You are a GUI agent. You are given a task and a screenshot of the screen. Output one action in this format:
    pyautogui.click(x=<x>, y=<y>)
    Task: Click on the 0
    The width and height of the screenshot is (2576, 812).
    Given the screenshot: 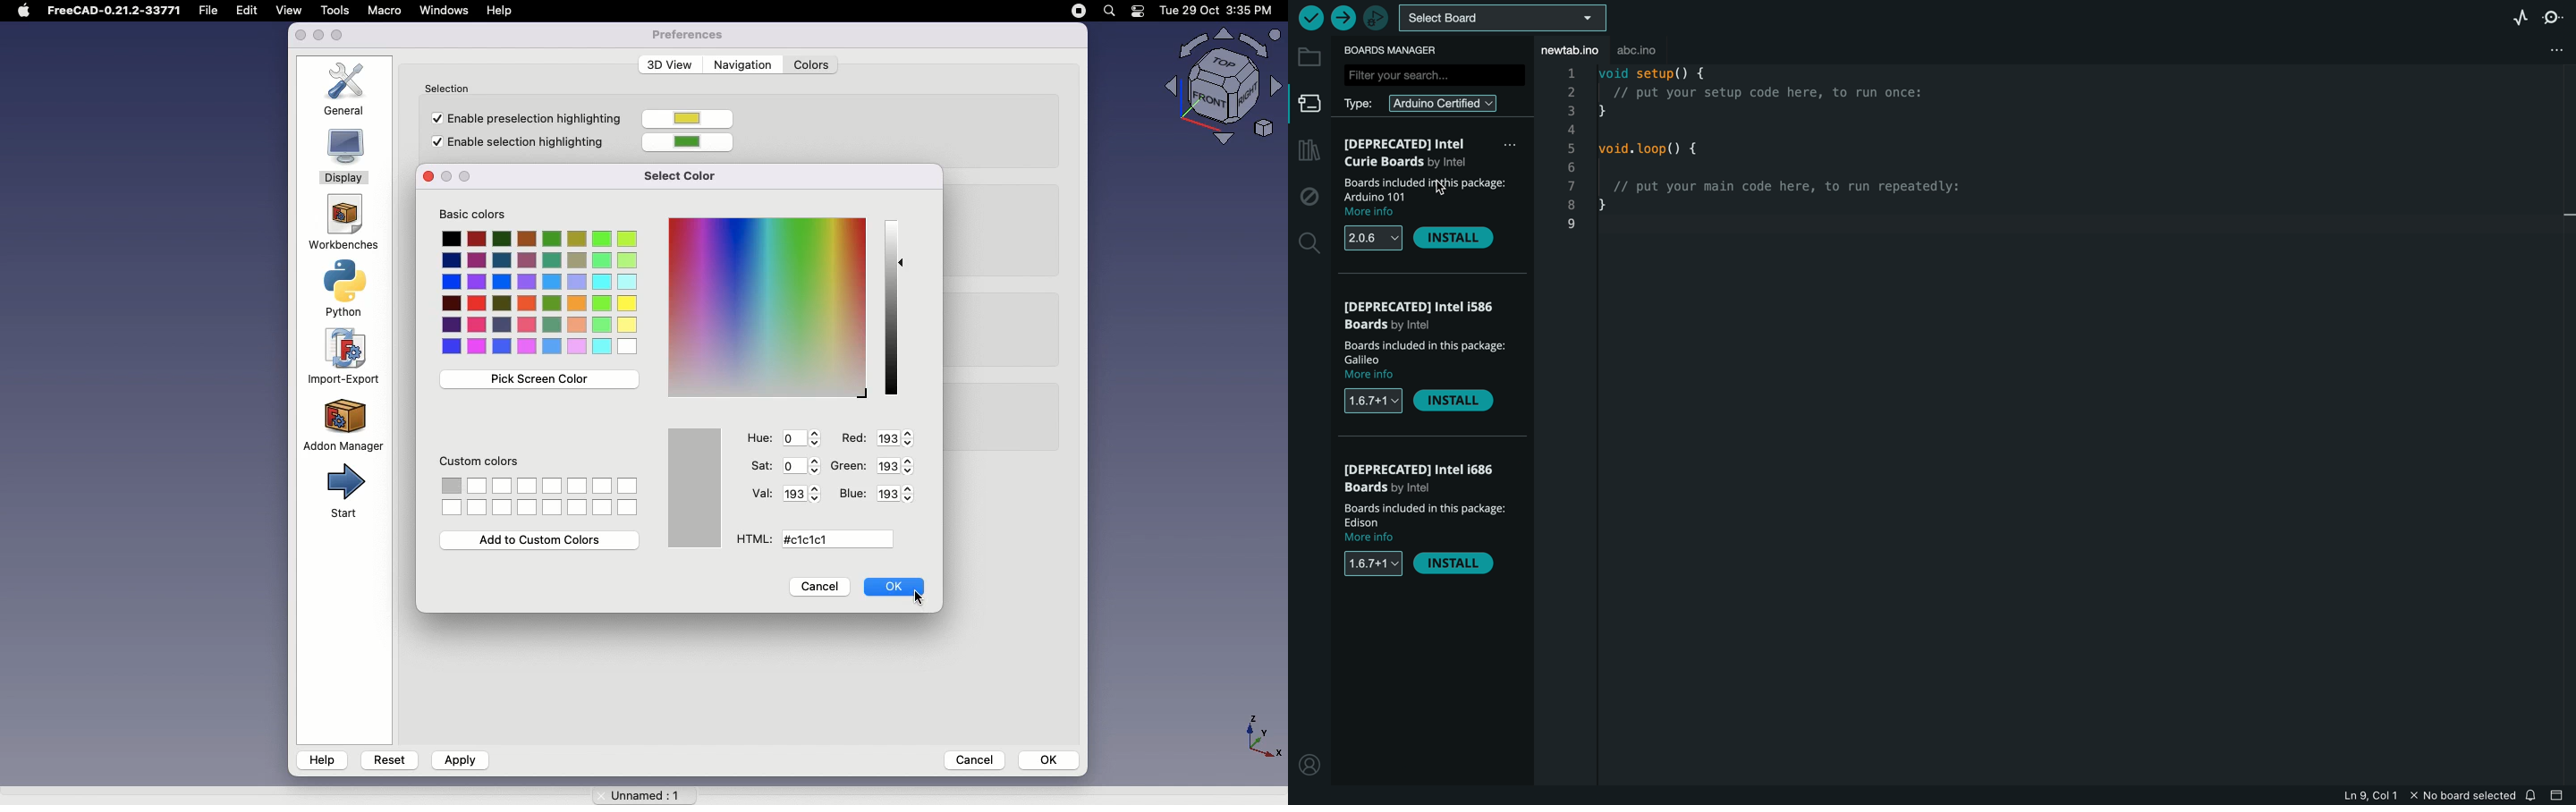 What is the action you would take?
    pyautogui.click(x=800, y=464)
    